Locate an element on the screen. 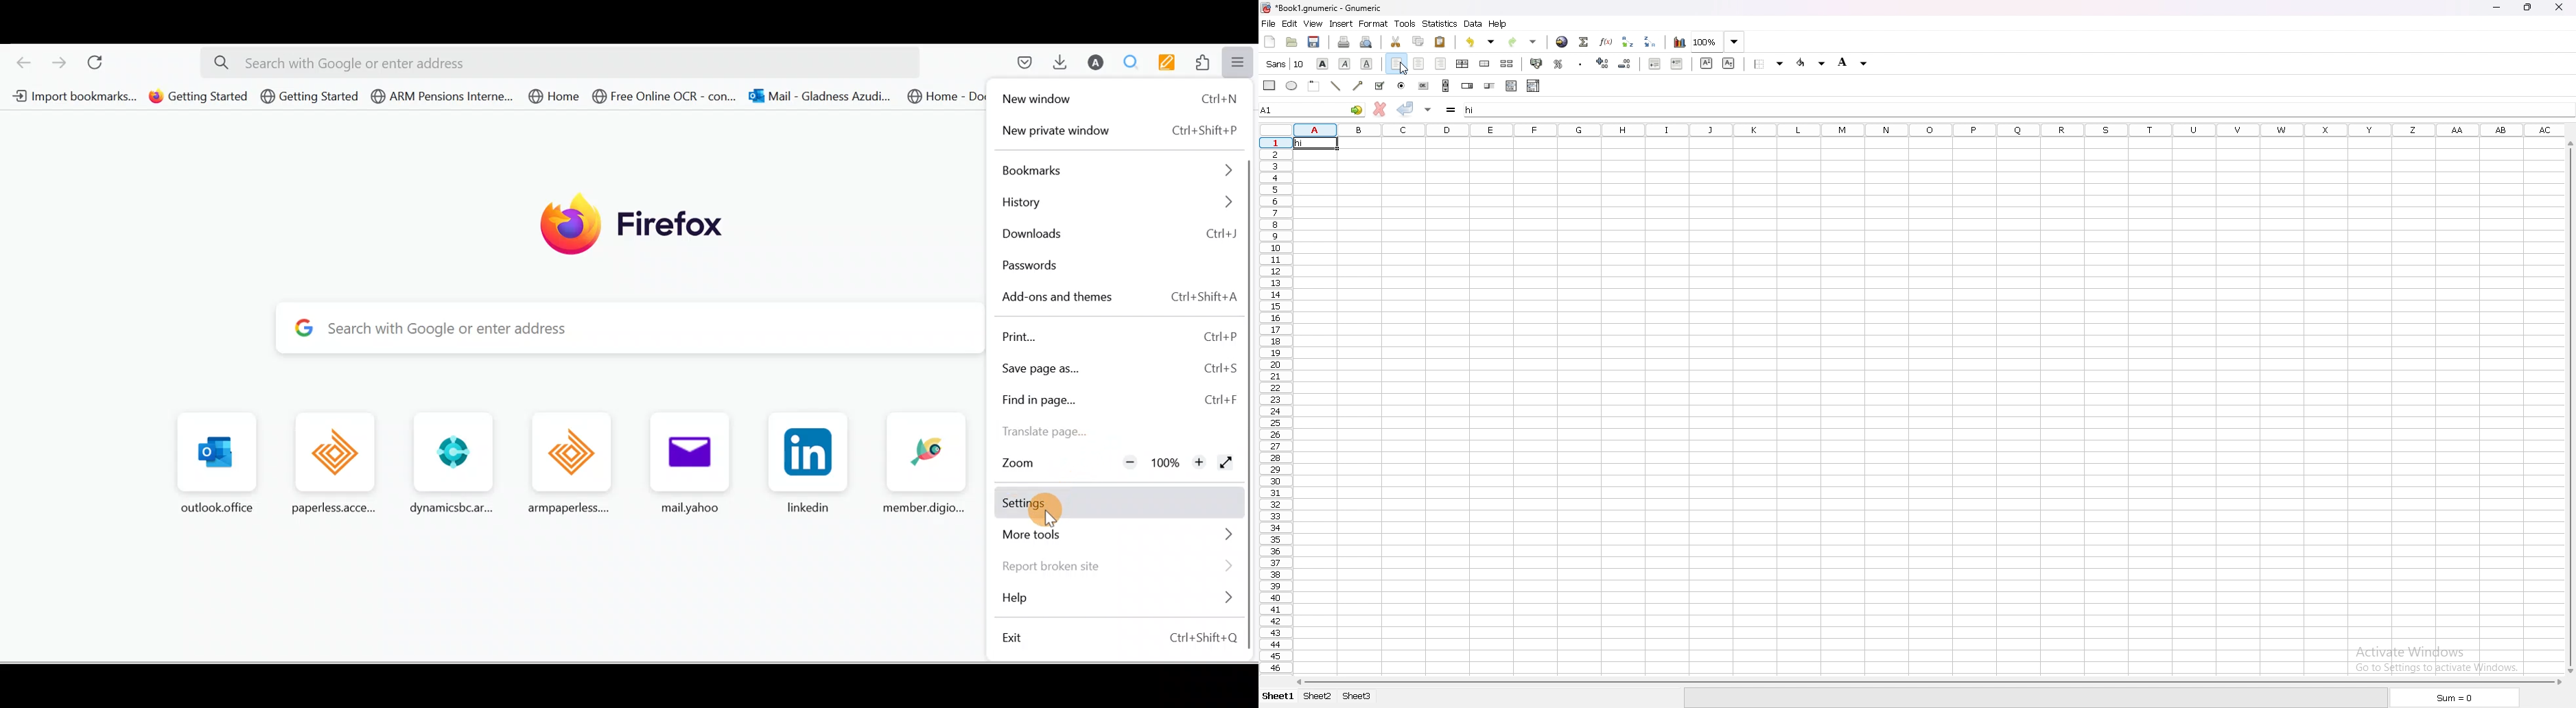  Bookmarks is located at coordinates (1112, 170).